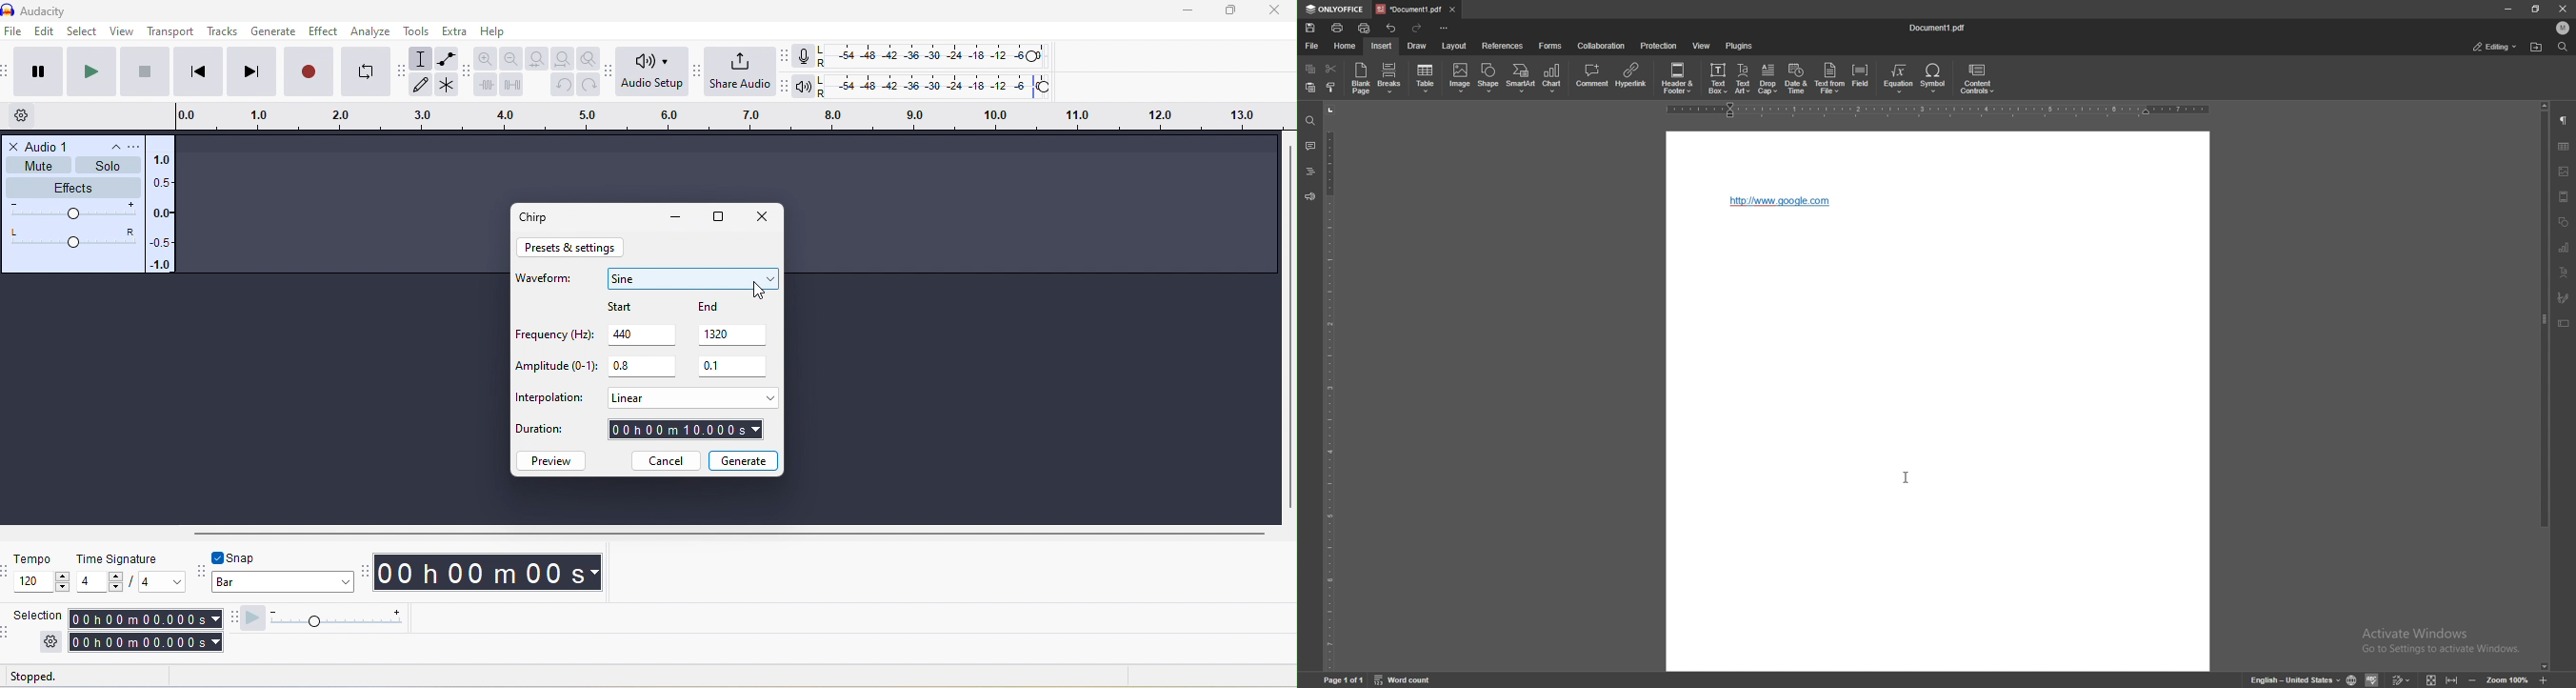 This screenshot has height=700, width=2576. Describe the element at coordinates (534, 58) in the screenshot. I see `fit selection to width` at that location.